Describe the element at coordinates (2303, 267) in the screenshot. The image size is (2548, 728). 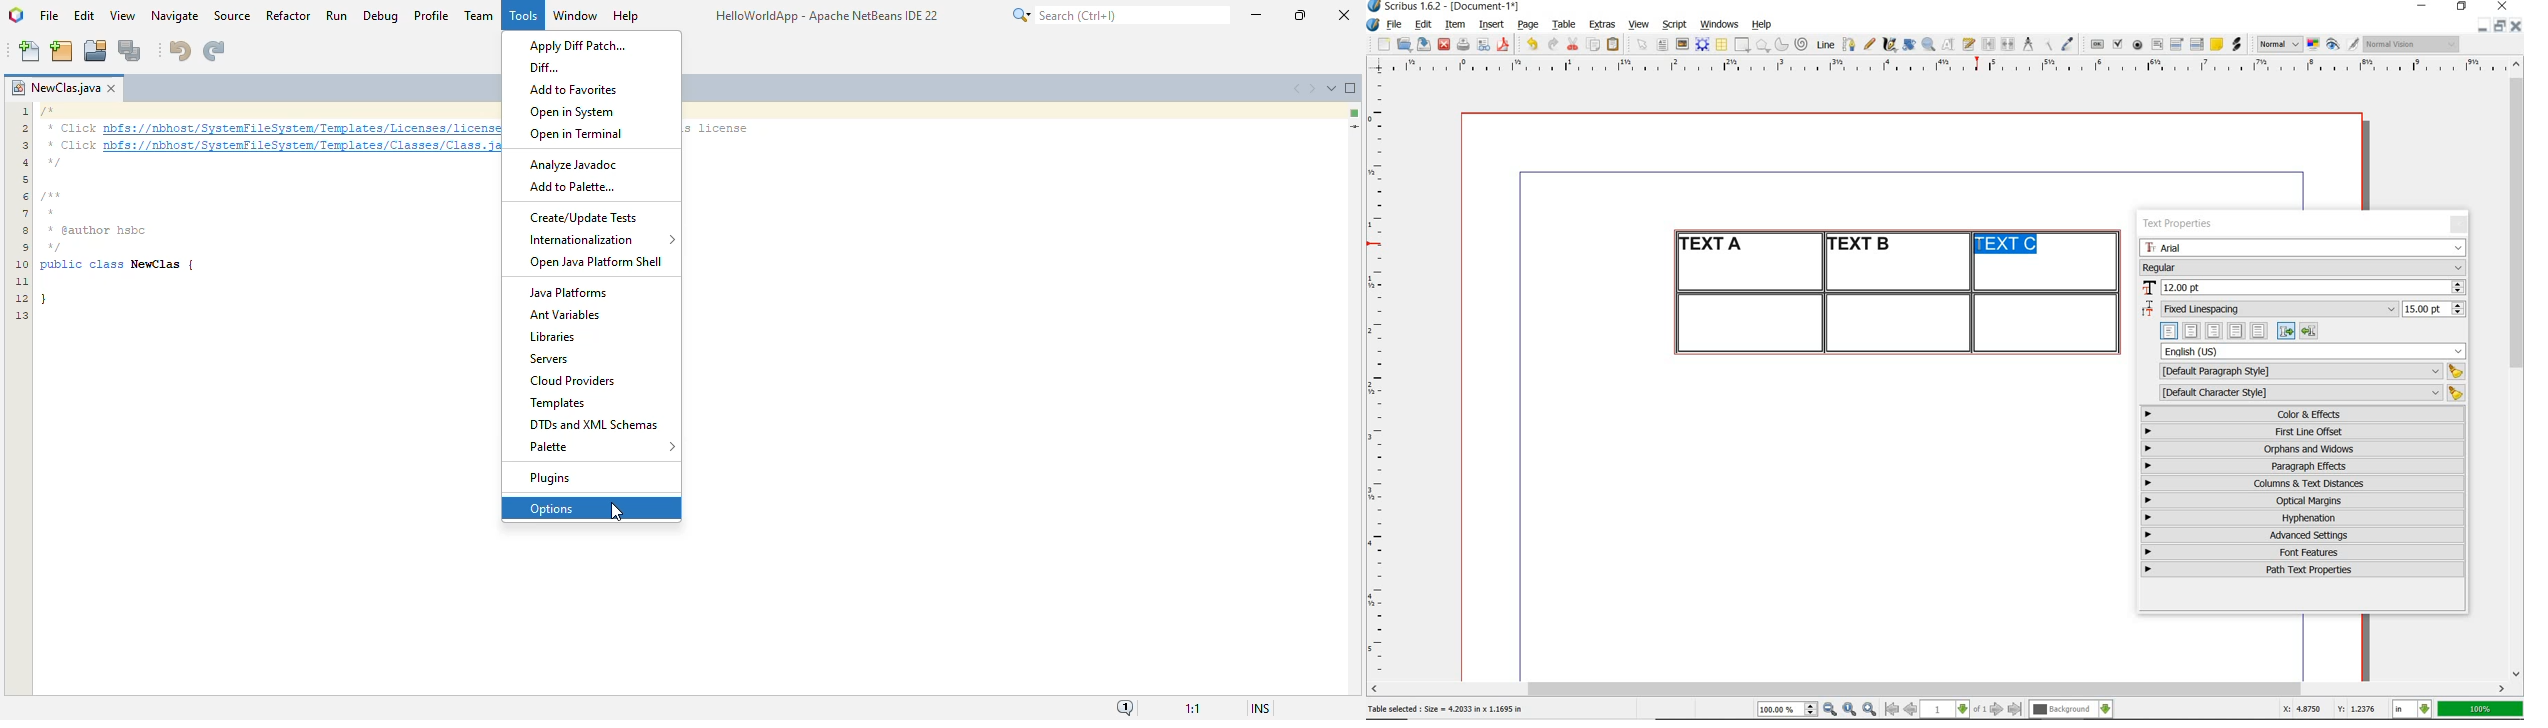
I see `font style` at that location.